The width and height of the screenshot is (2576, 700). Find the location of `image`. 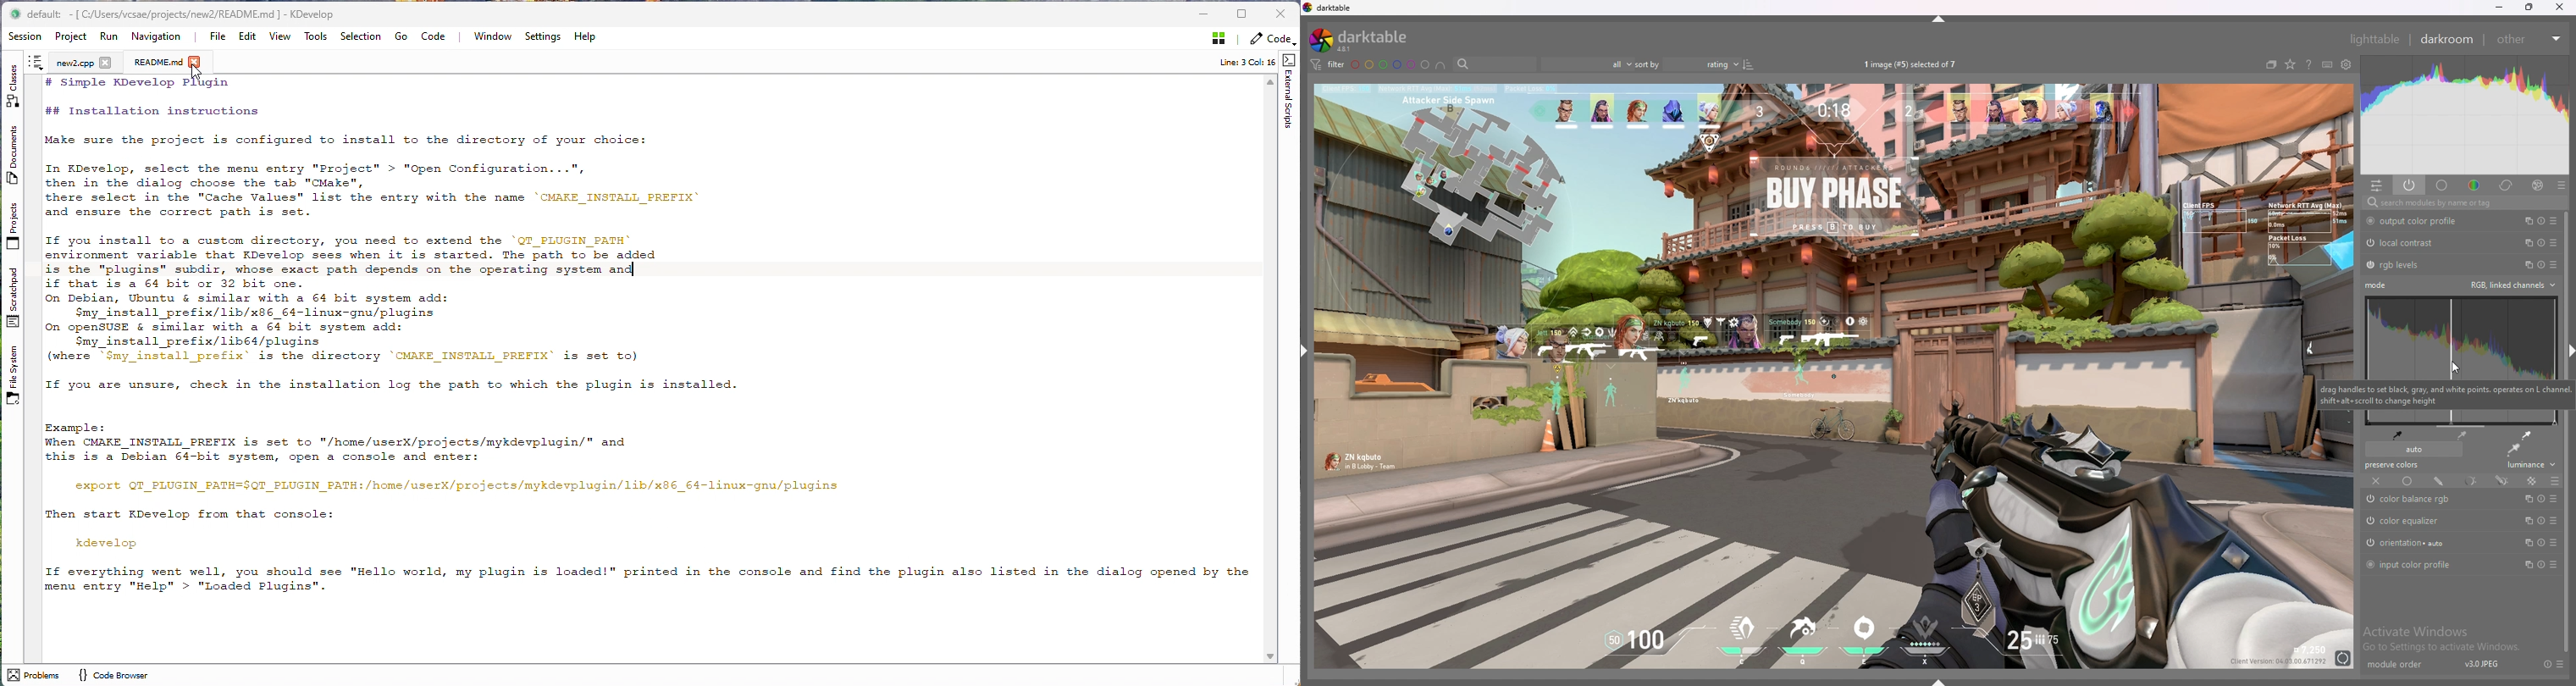

image is located at coordinates (1834, 377).